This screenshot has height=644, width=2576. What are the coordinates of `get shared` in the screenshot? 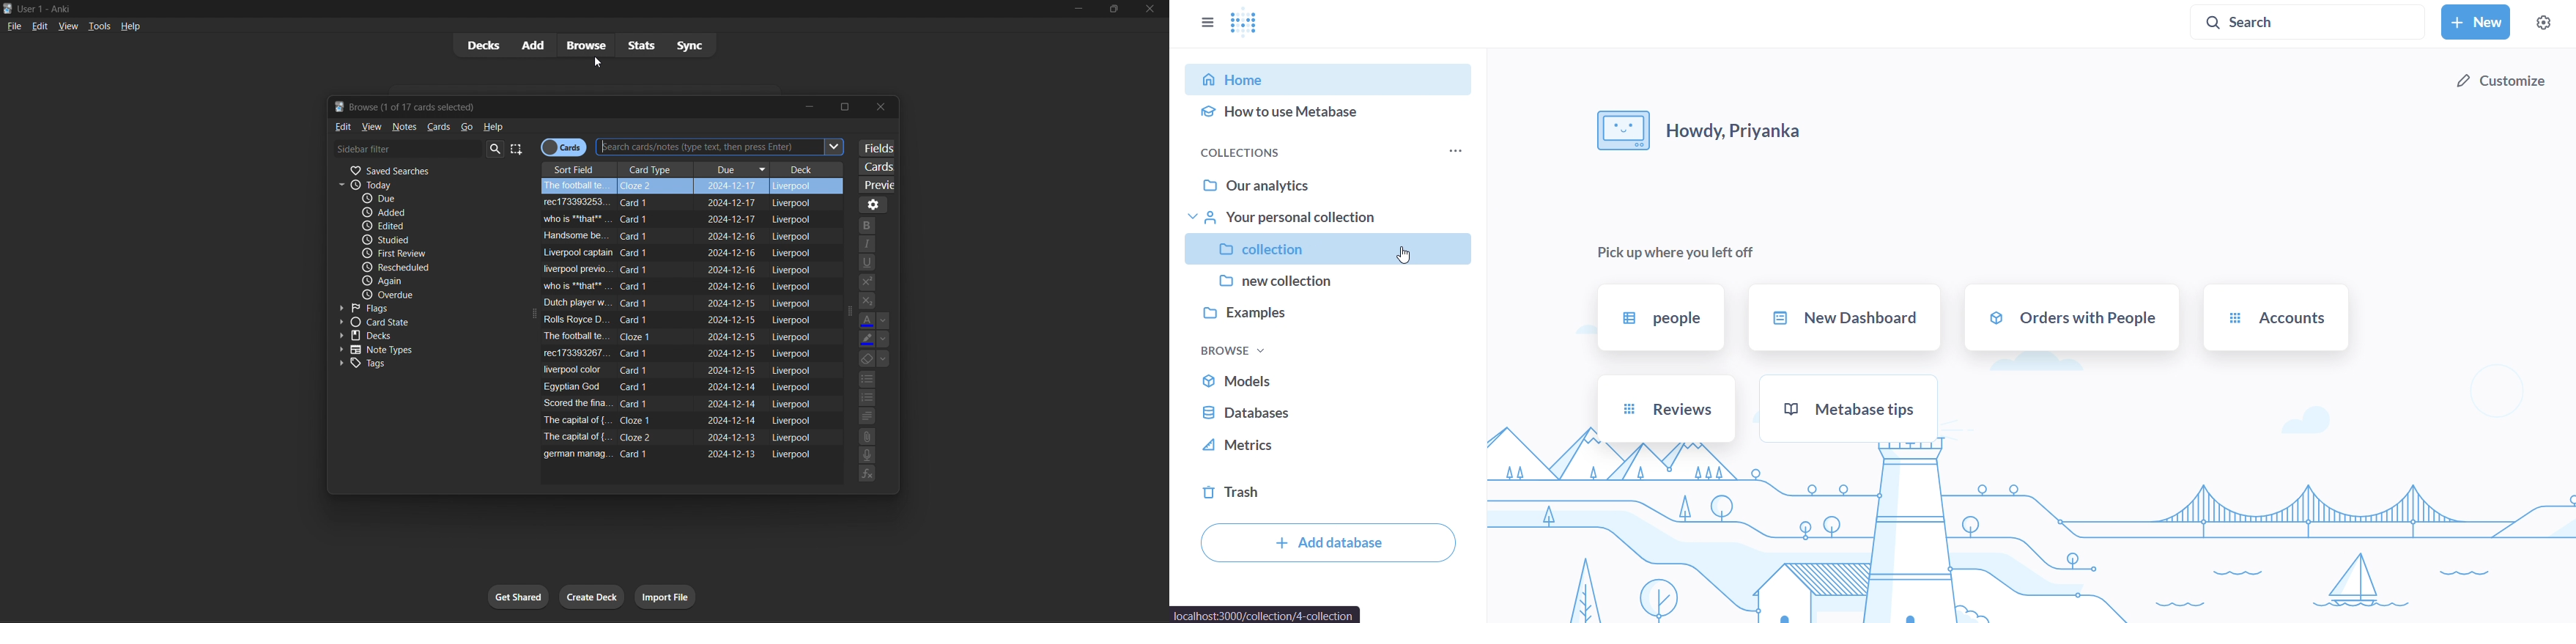 It's located at (523, 598).